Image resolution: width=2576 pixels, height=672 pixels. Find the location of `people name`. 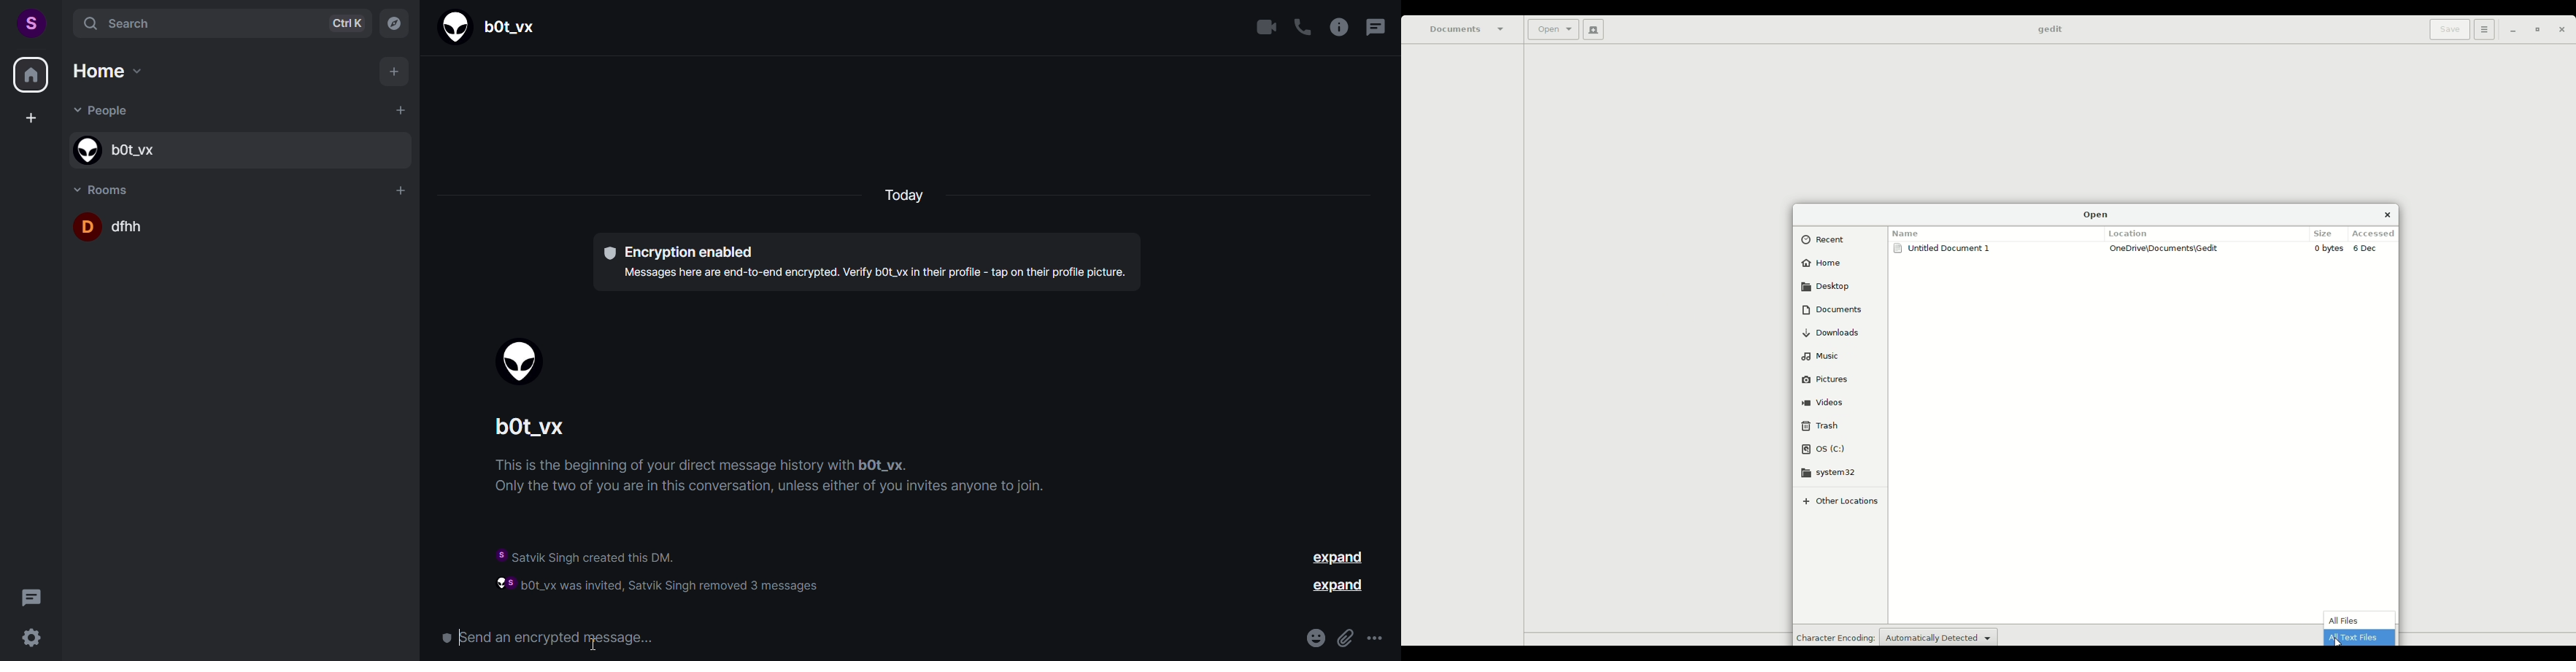

people name is located at coordinates (494, 26).